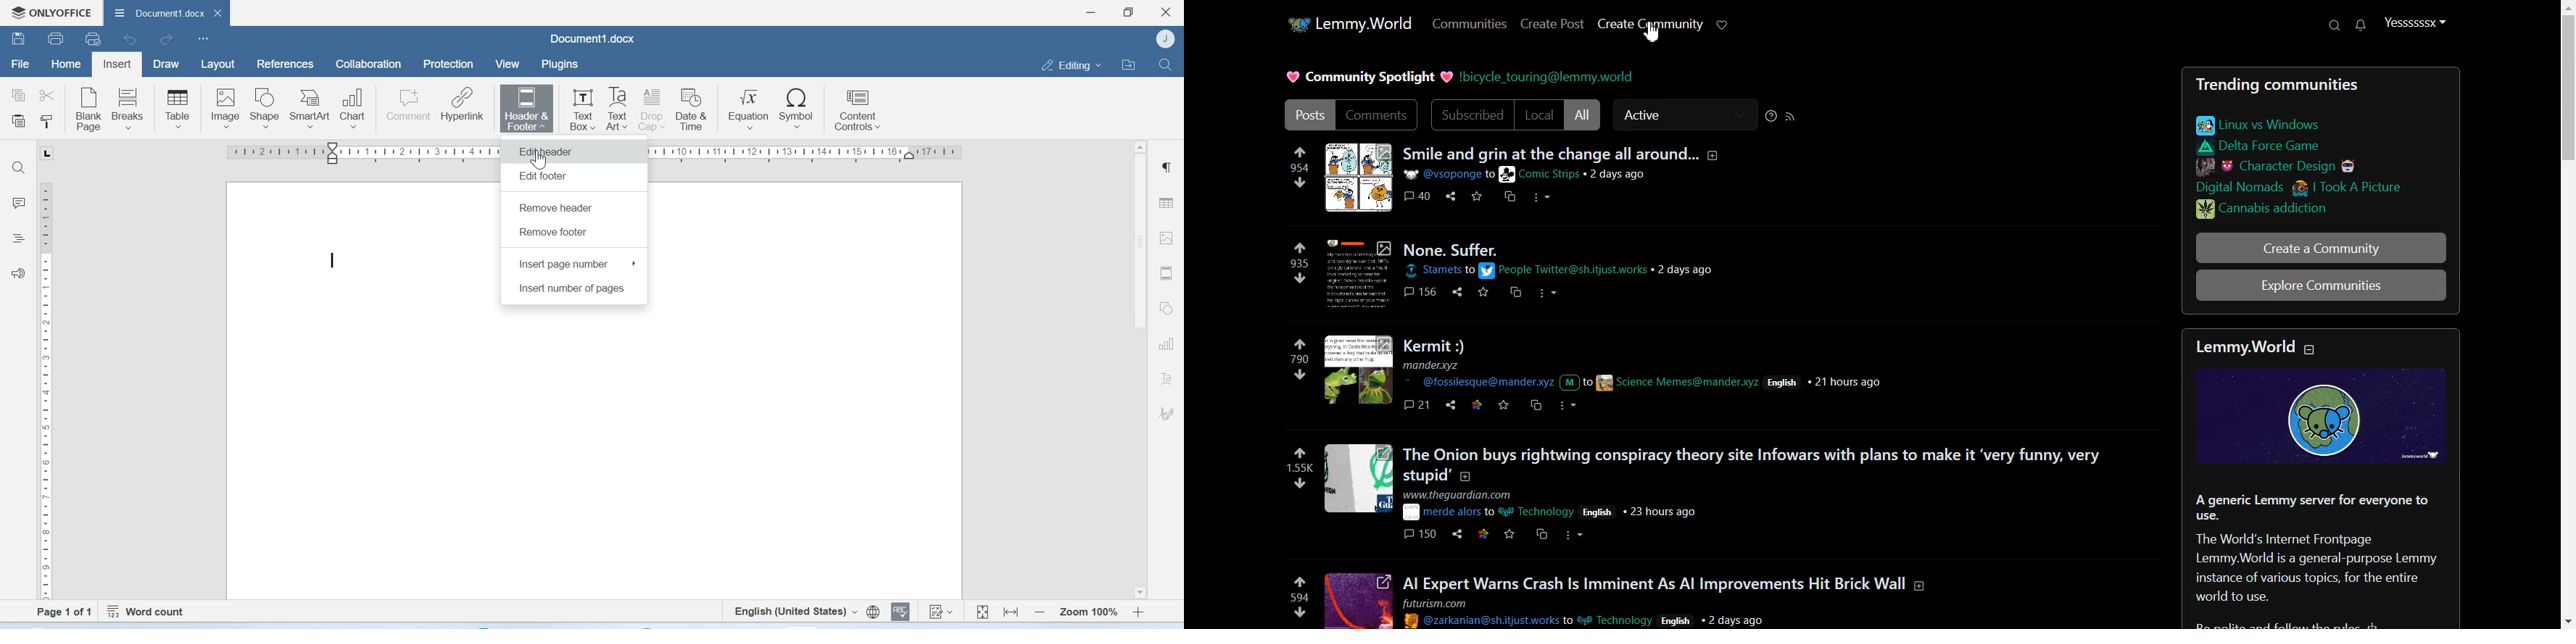 The height and width of the screenshot is (644, 2576). What do you see at coordinates (574, 290) in the screenshot?
I see `Insert number of pages` at bounding box center [574, 290].